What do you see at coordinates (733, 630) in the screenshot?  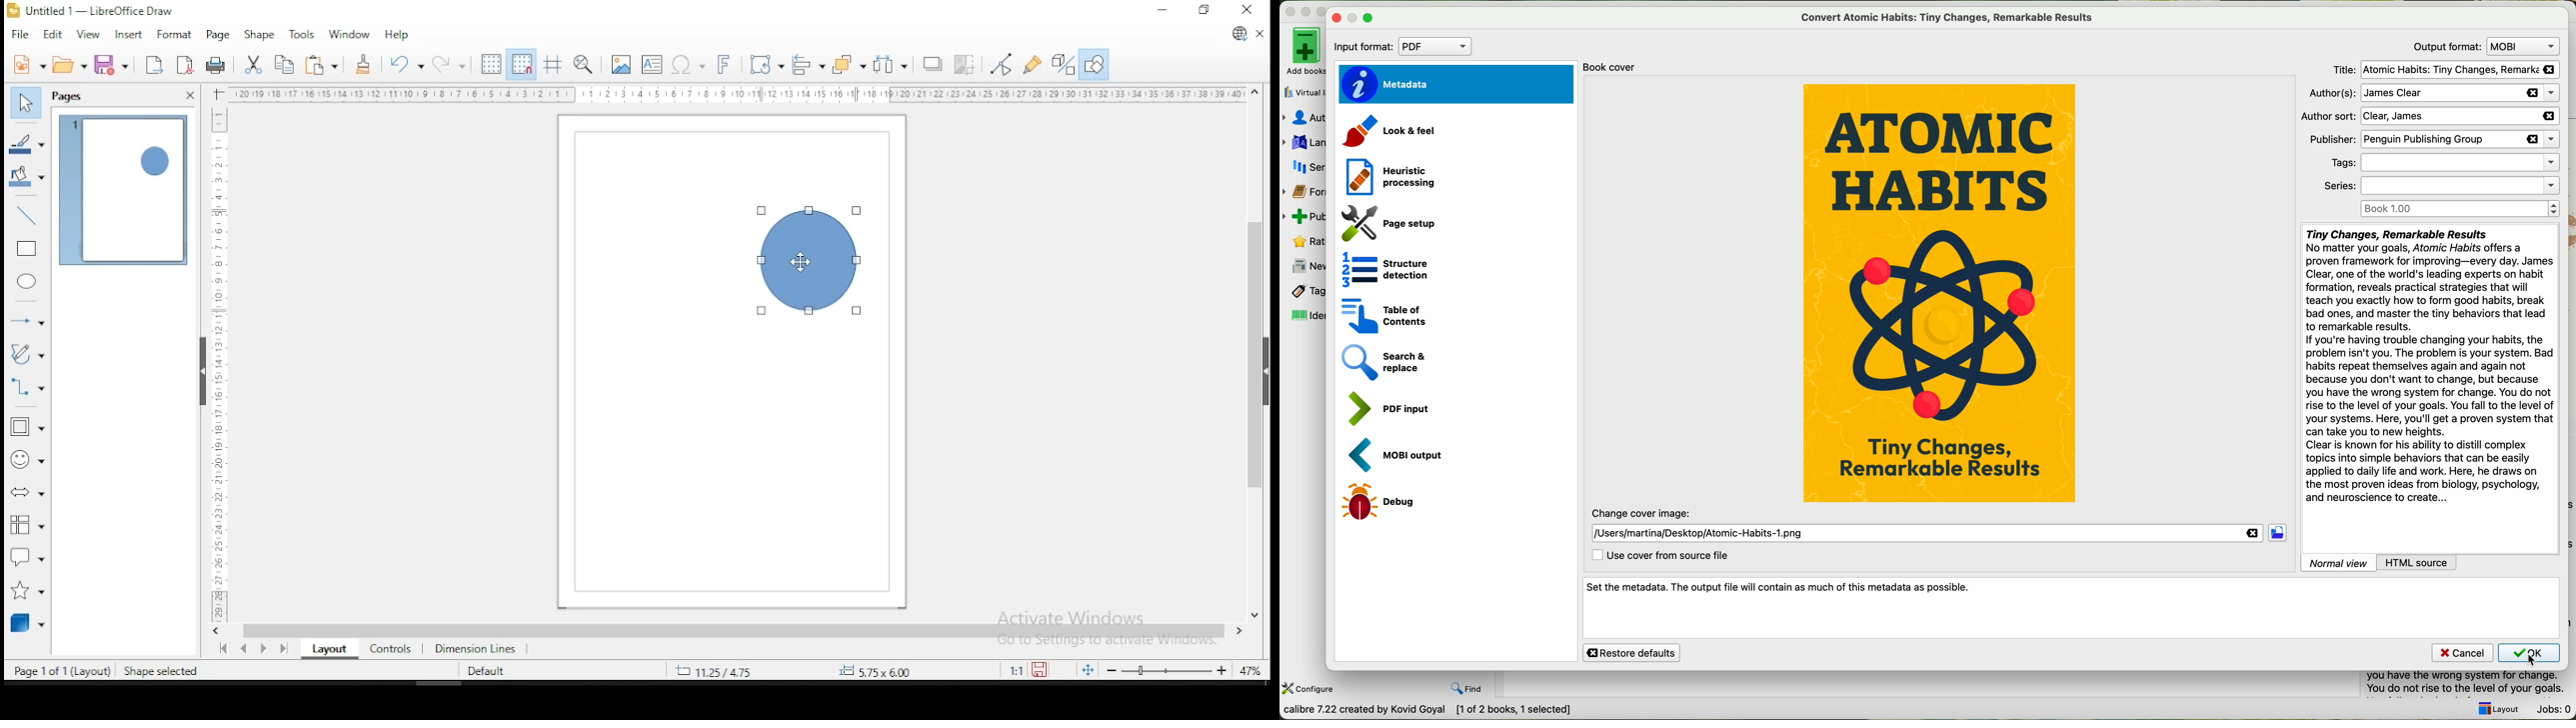 I see `scroll bar` at bounding box center [733, 630].